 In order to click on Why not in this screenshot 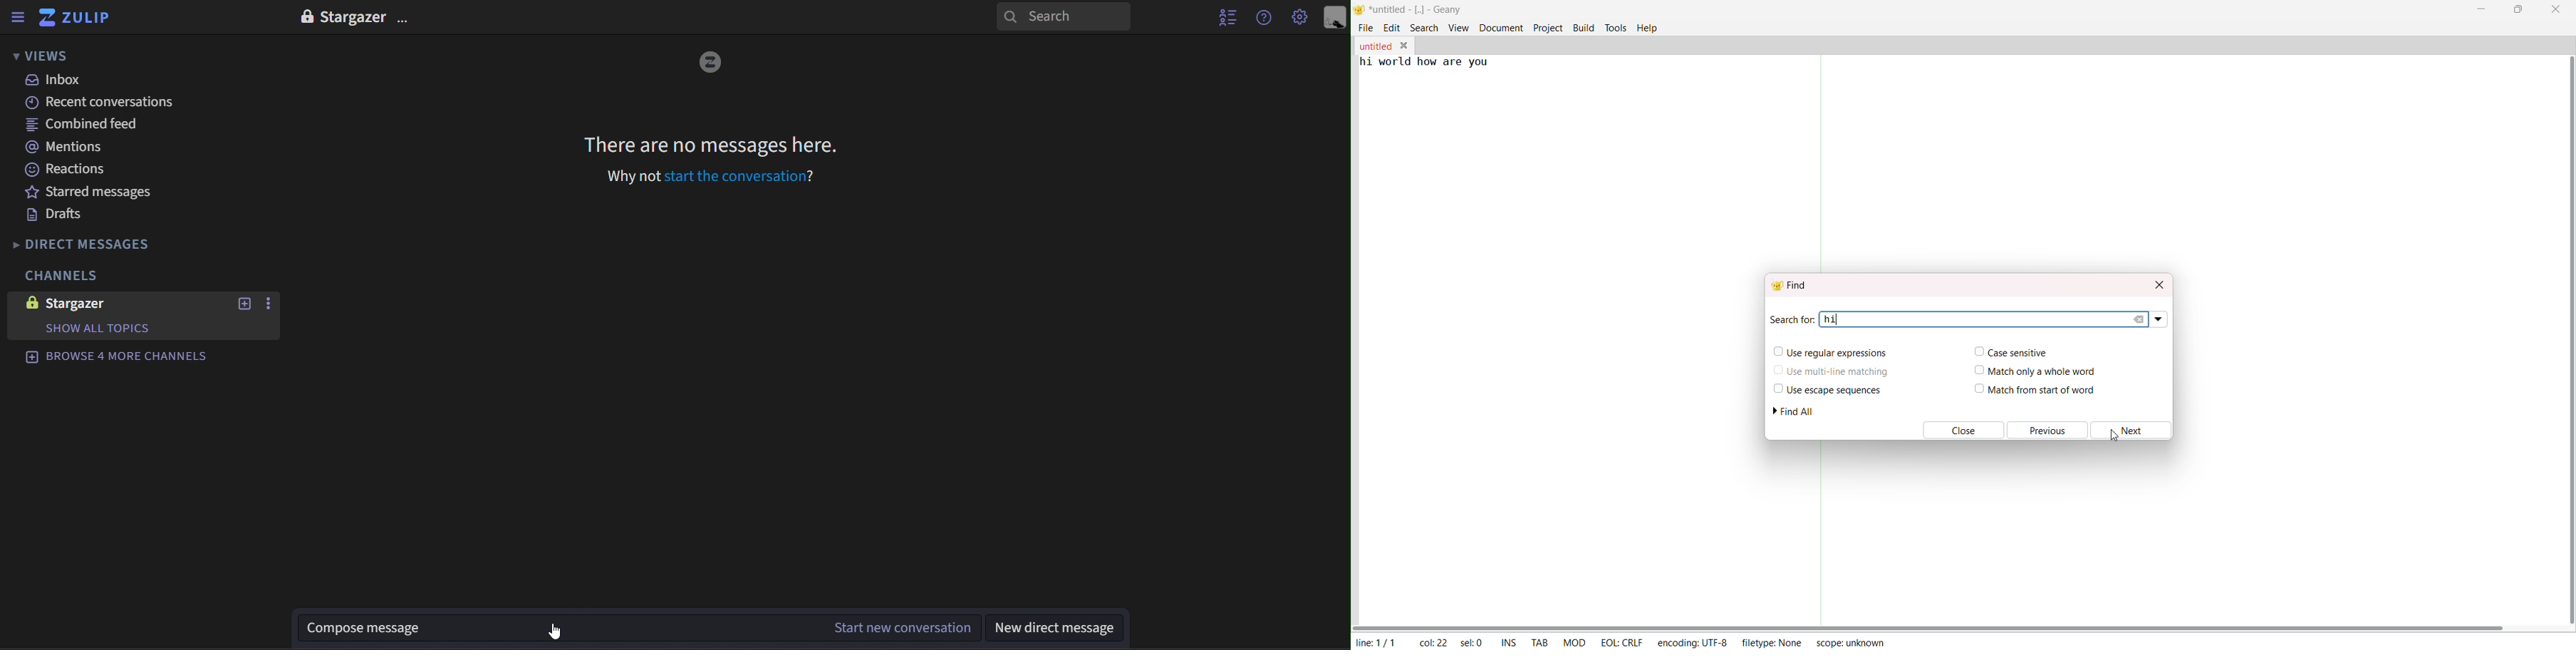, I will do `click(625, 177)`.